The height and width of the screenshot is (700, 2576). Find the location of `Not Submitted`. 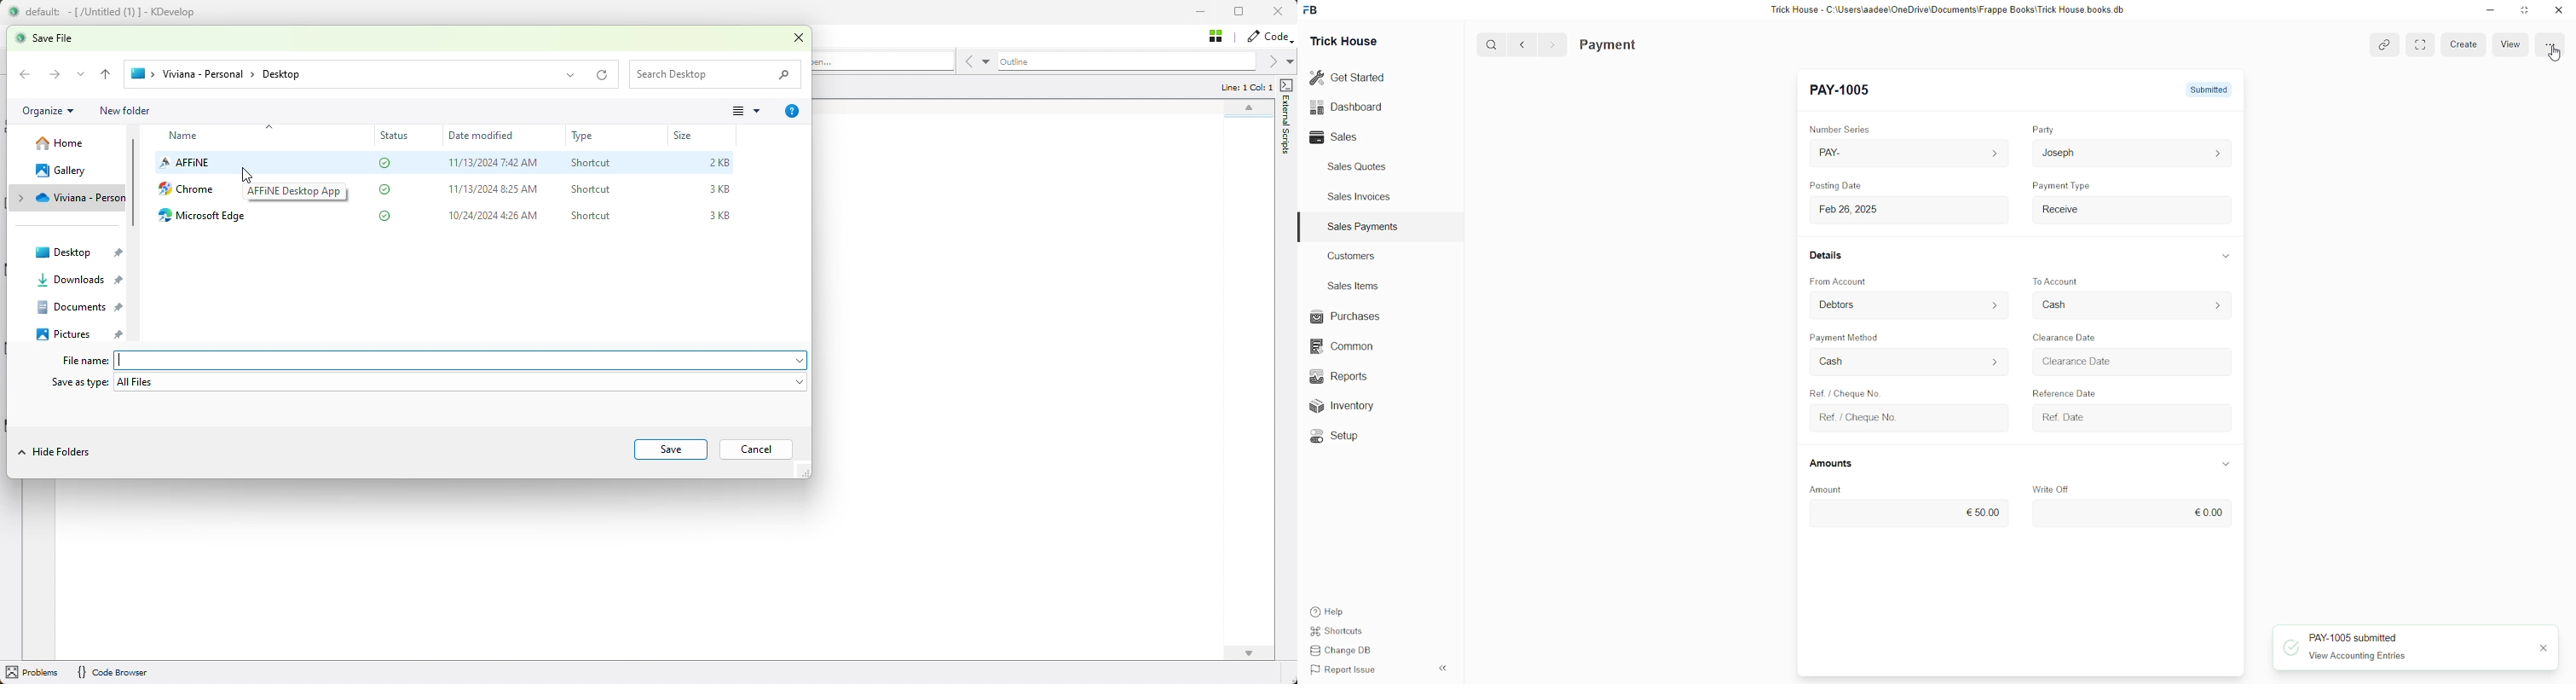

Not Submitted is located at coordinates (2202, 89).